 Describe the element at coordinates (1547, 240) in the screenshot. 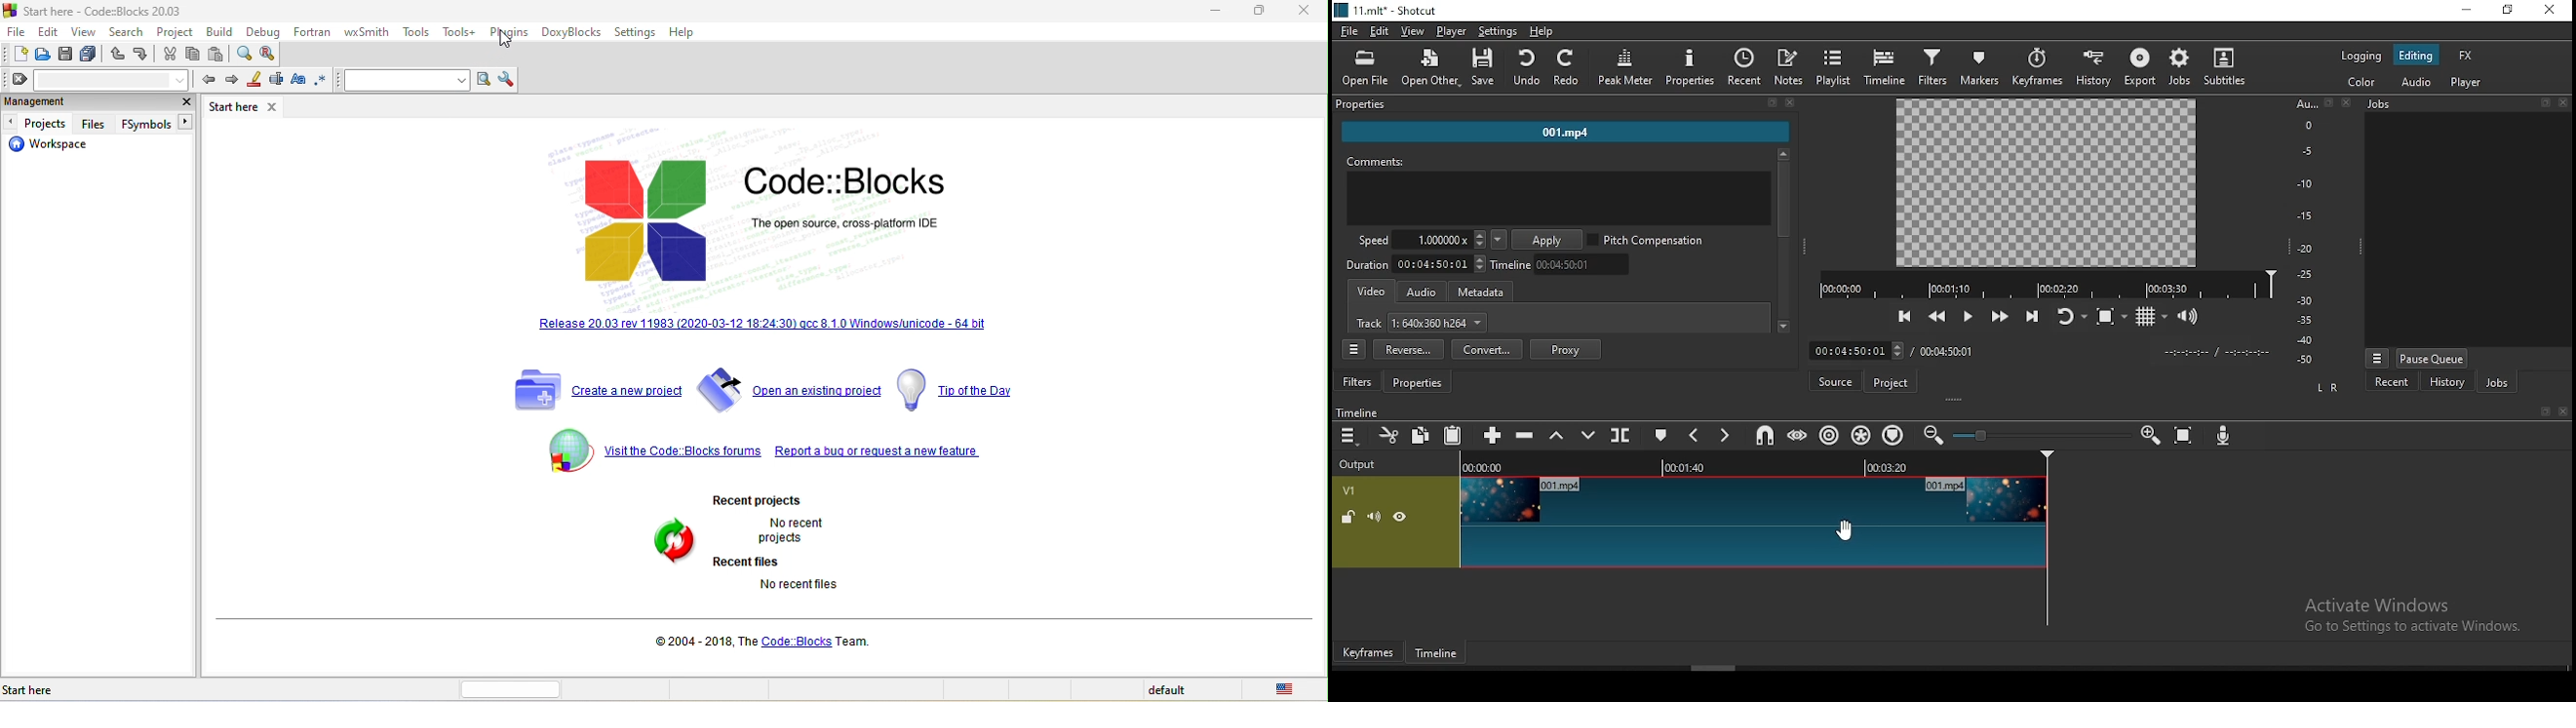

I see `apply` at that location.